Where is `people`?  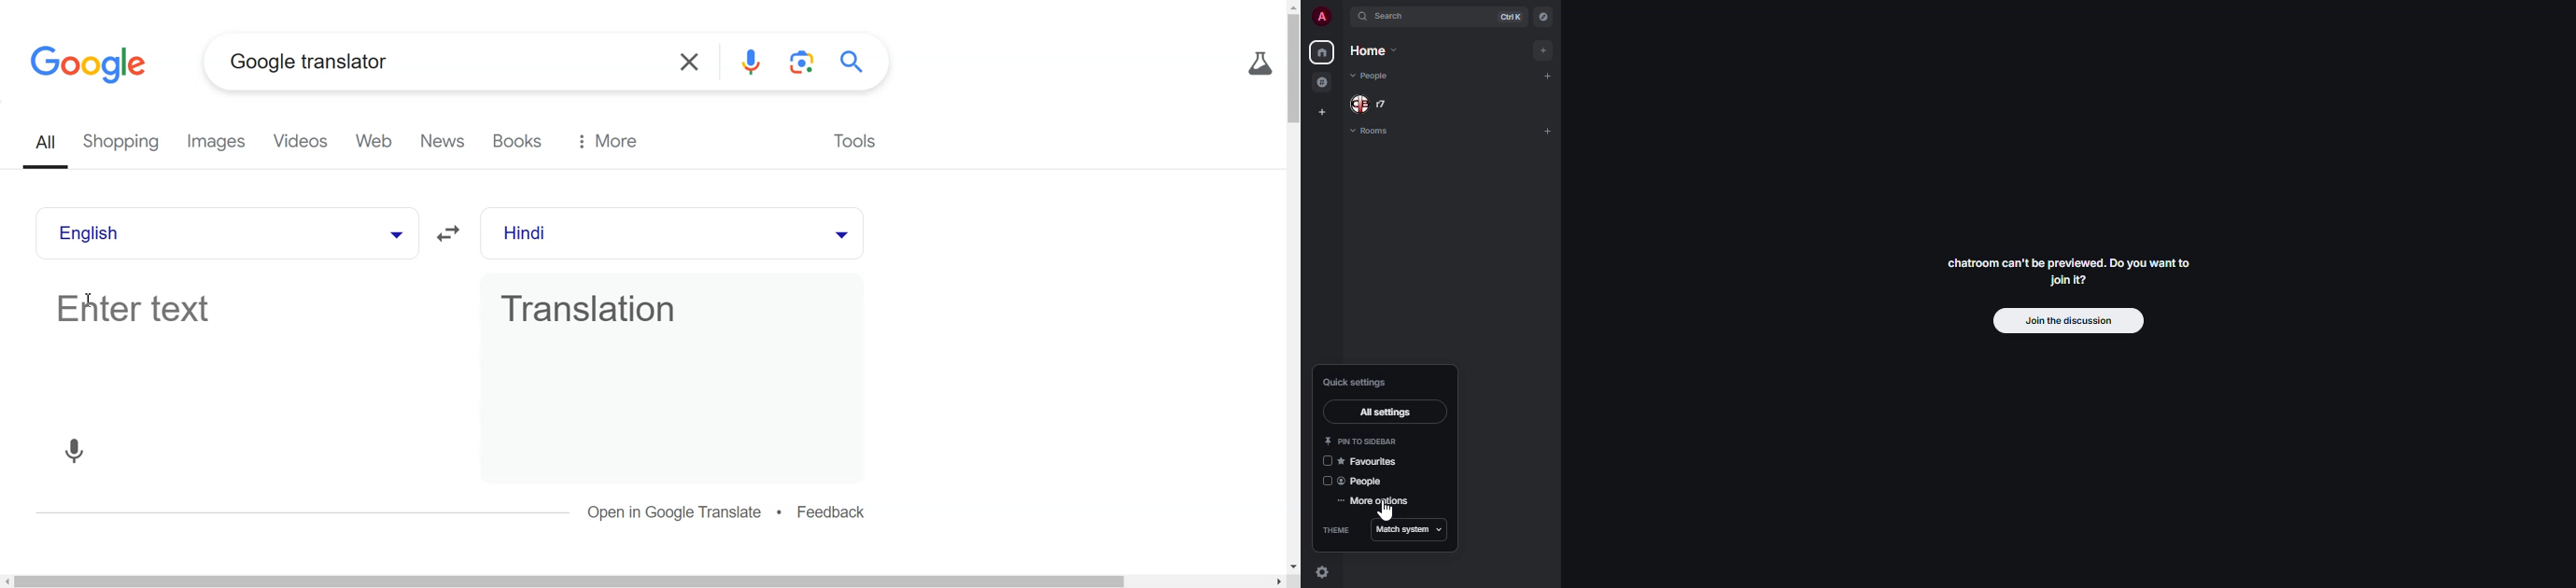
people is located at coordinates (1365, 483).